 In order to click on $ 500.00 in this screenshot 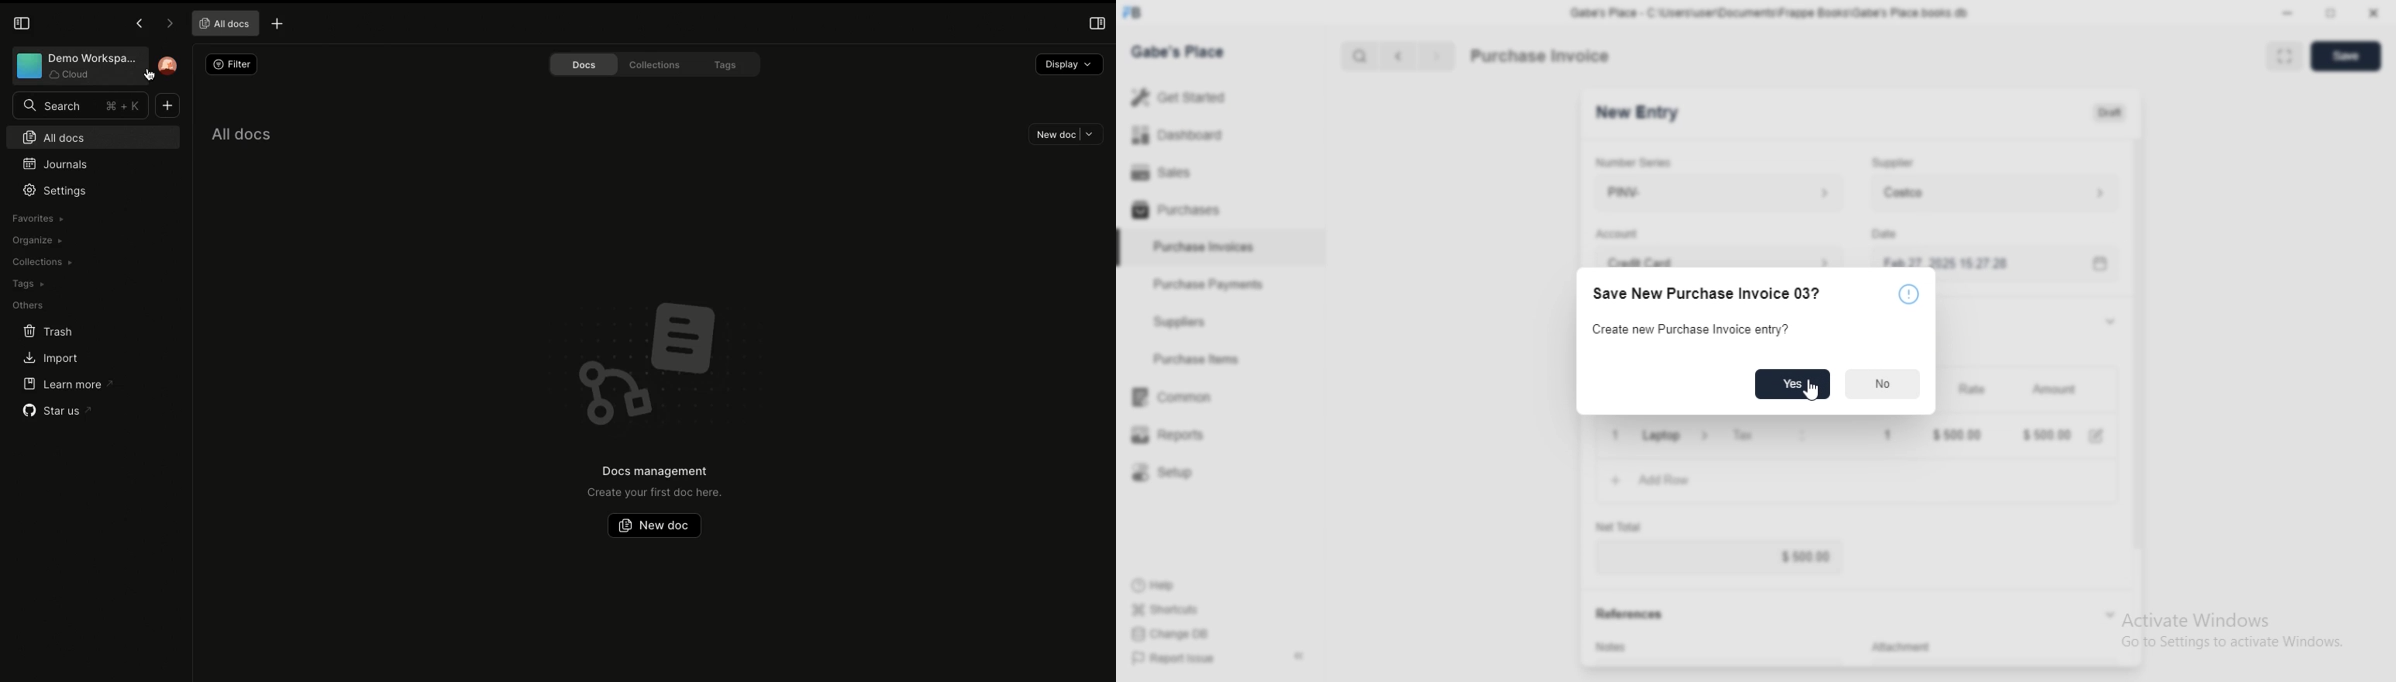, I will do `click(1957, 435)`.